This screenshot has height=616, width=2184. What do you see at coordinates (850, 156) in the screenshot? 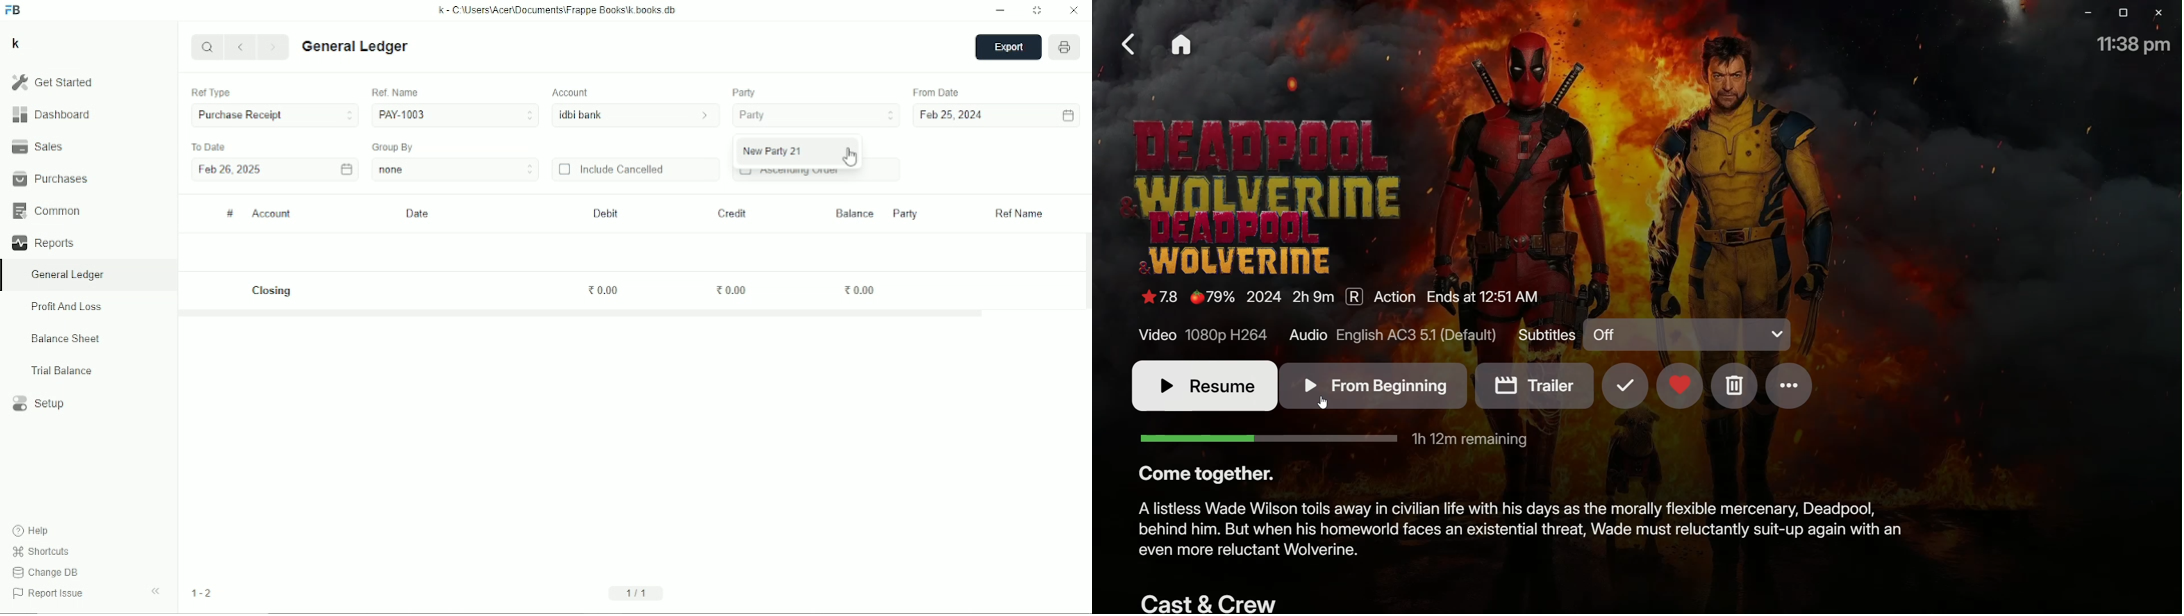
I see `Cursor` at bounding box center [850, 156].